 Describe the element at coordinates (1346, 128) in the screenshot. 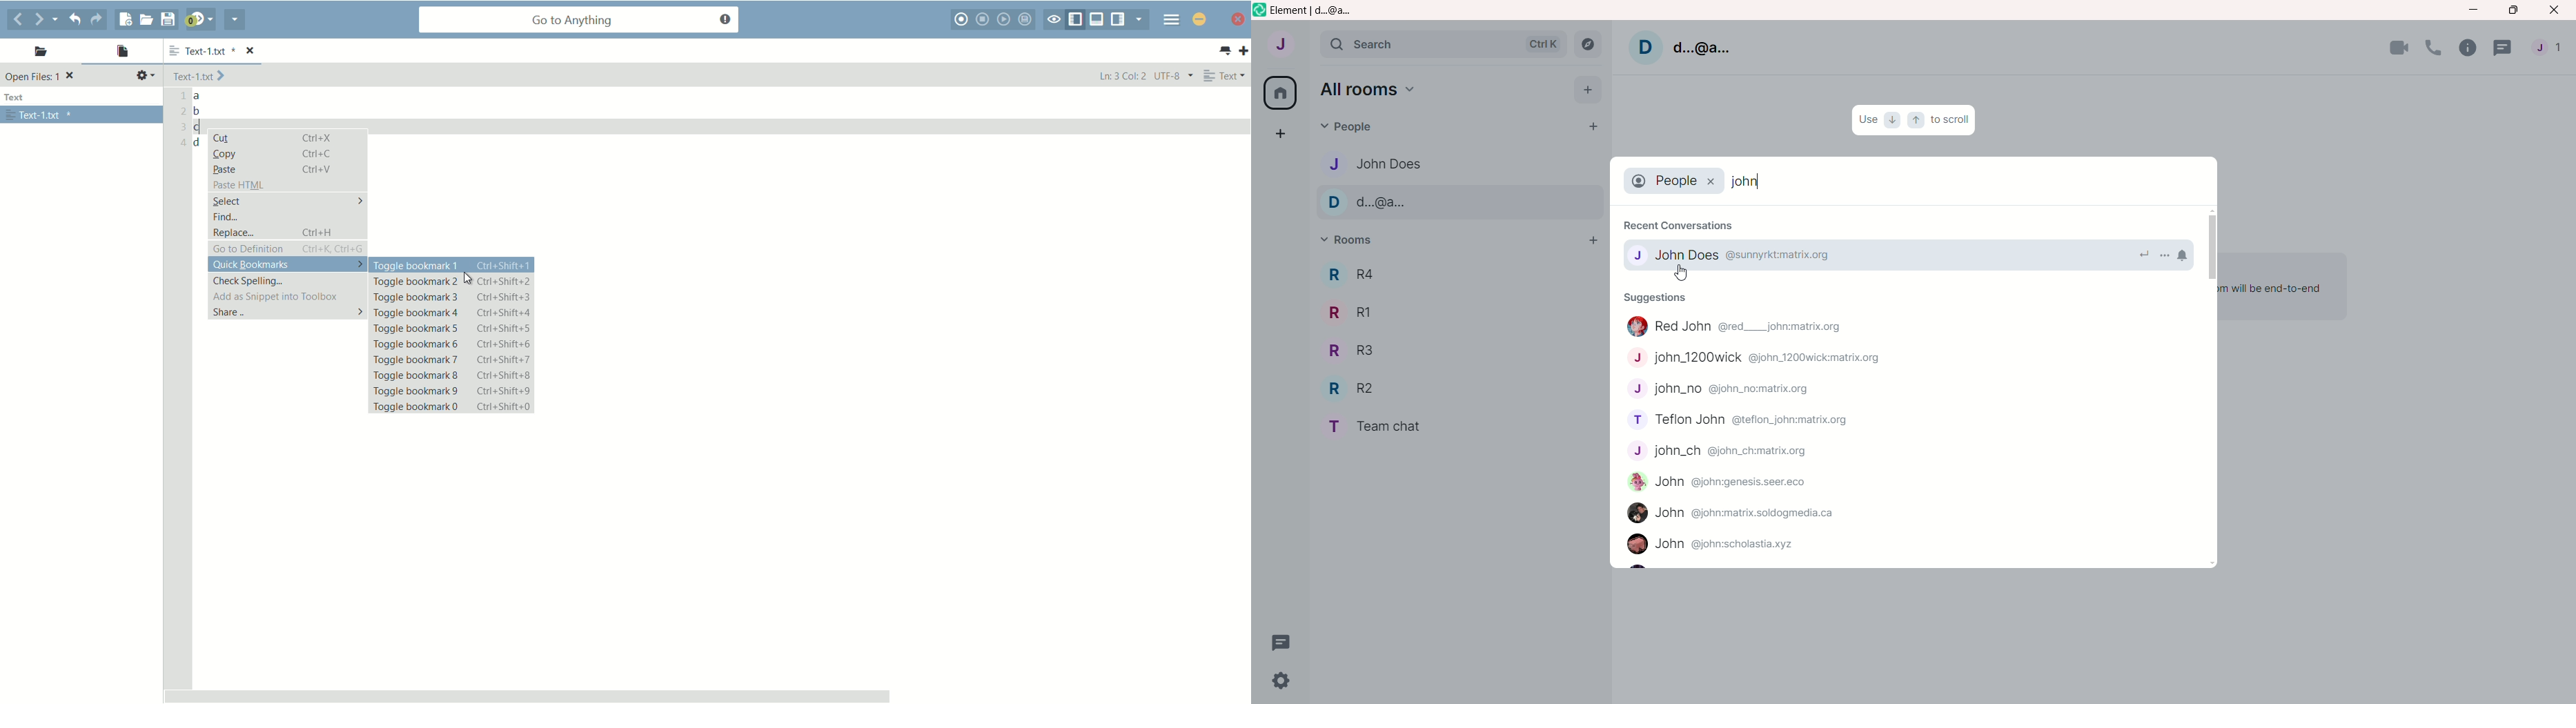

I see `people` at that location.